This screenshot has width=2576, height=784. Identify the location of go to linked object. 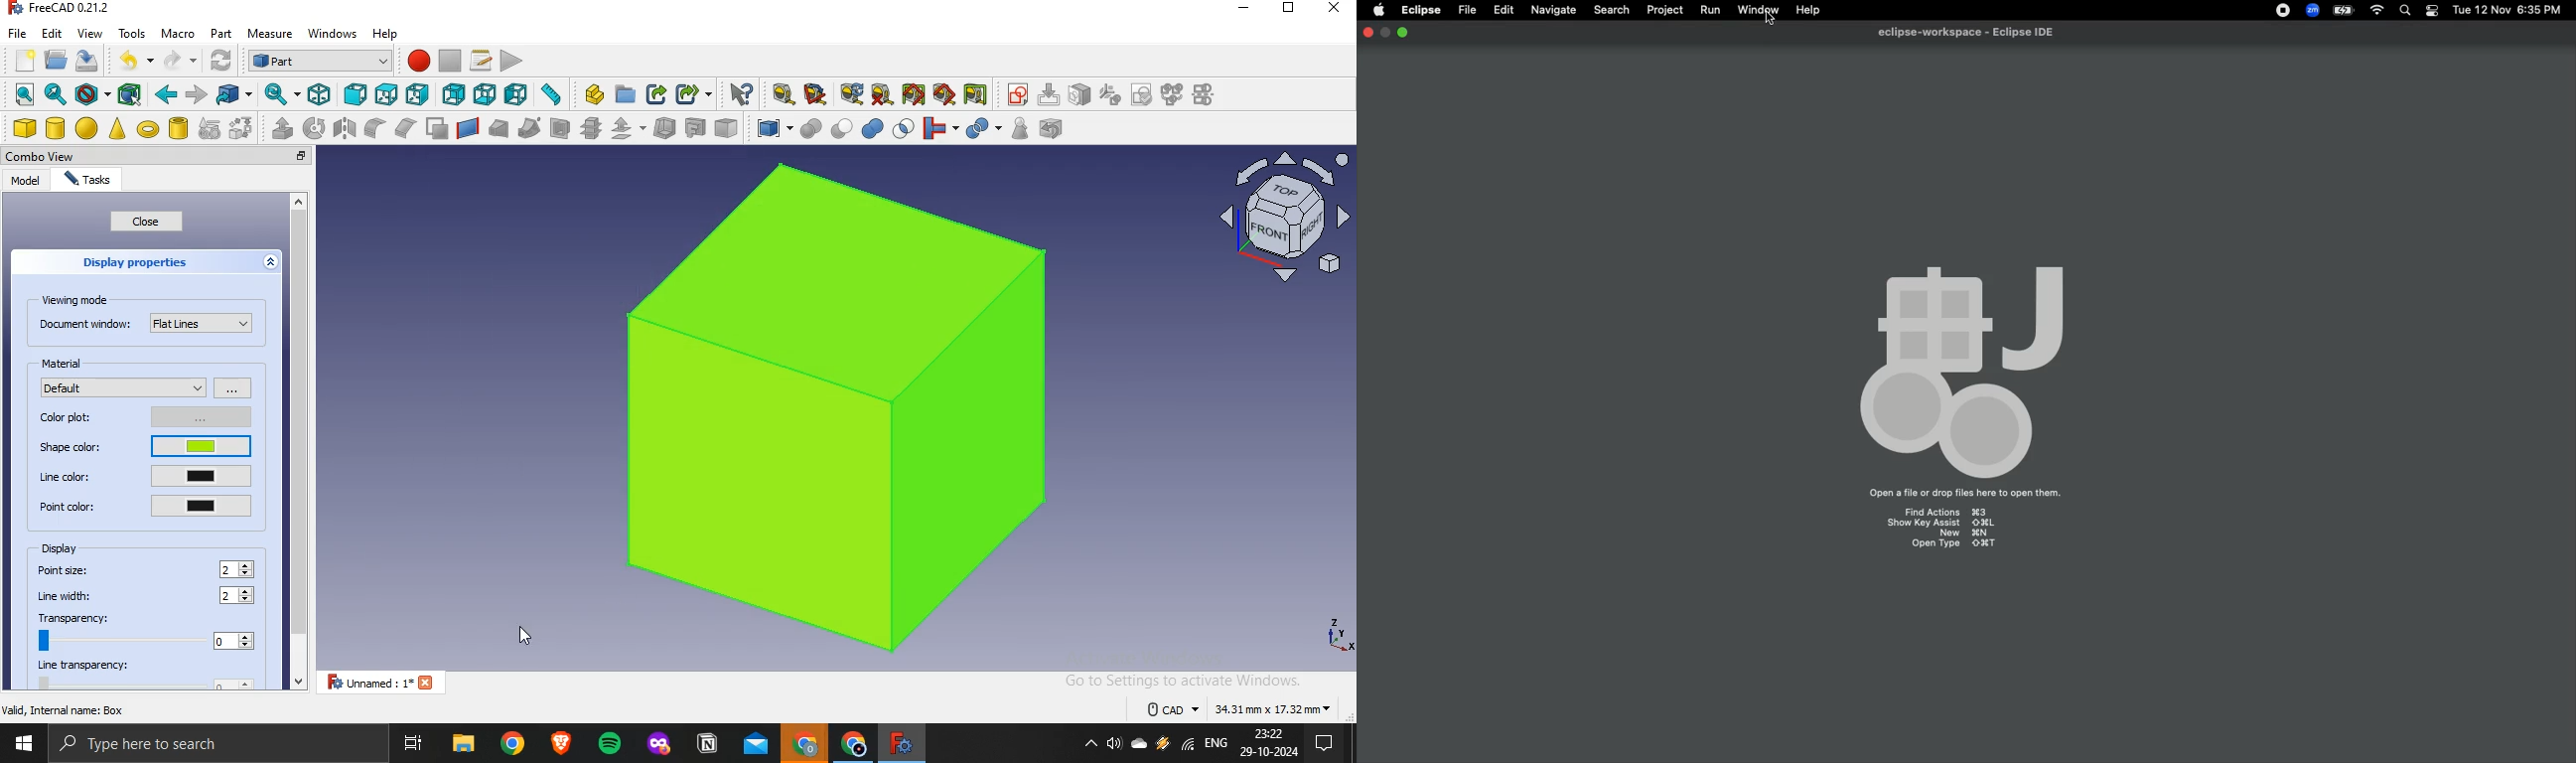
(234, 93).